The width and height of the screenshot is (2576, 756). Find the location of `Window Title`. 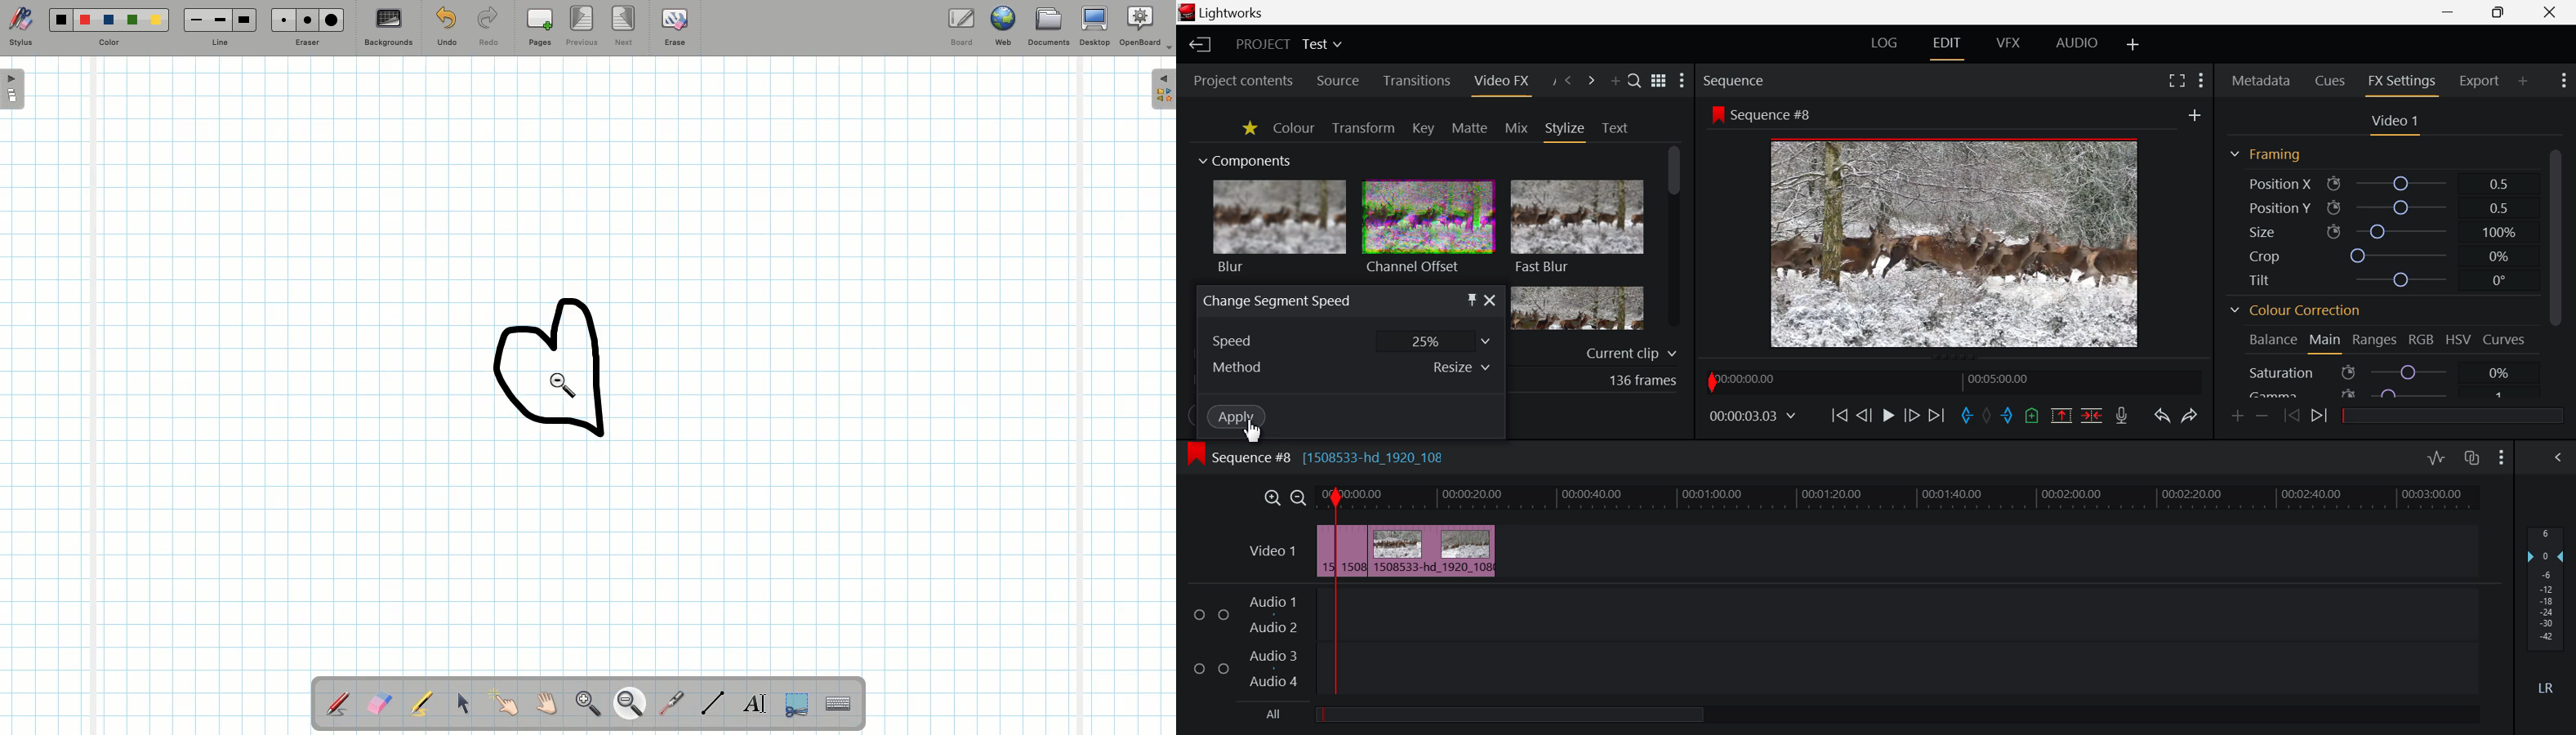

Window Title is located at coordinates (1276, 300).